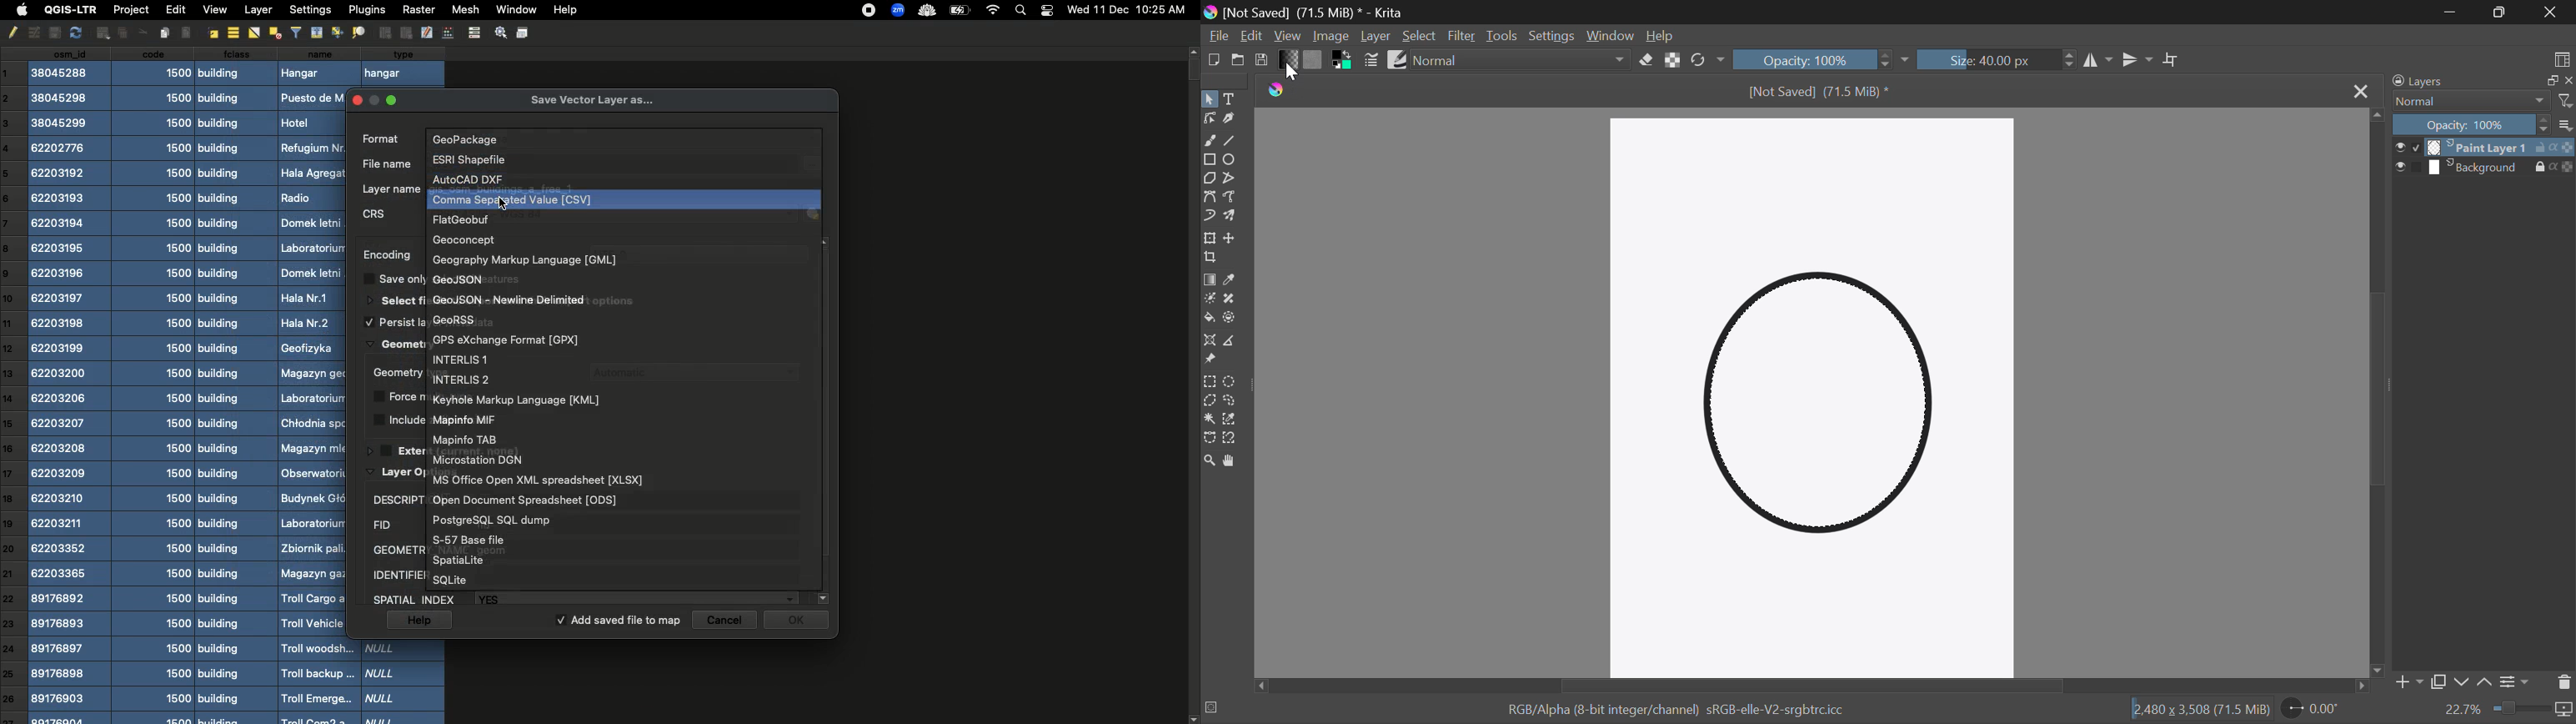 The image size is (2576, 728). I want to click on Gradient, so click(1291, 62).